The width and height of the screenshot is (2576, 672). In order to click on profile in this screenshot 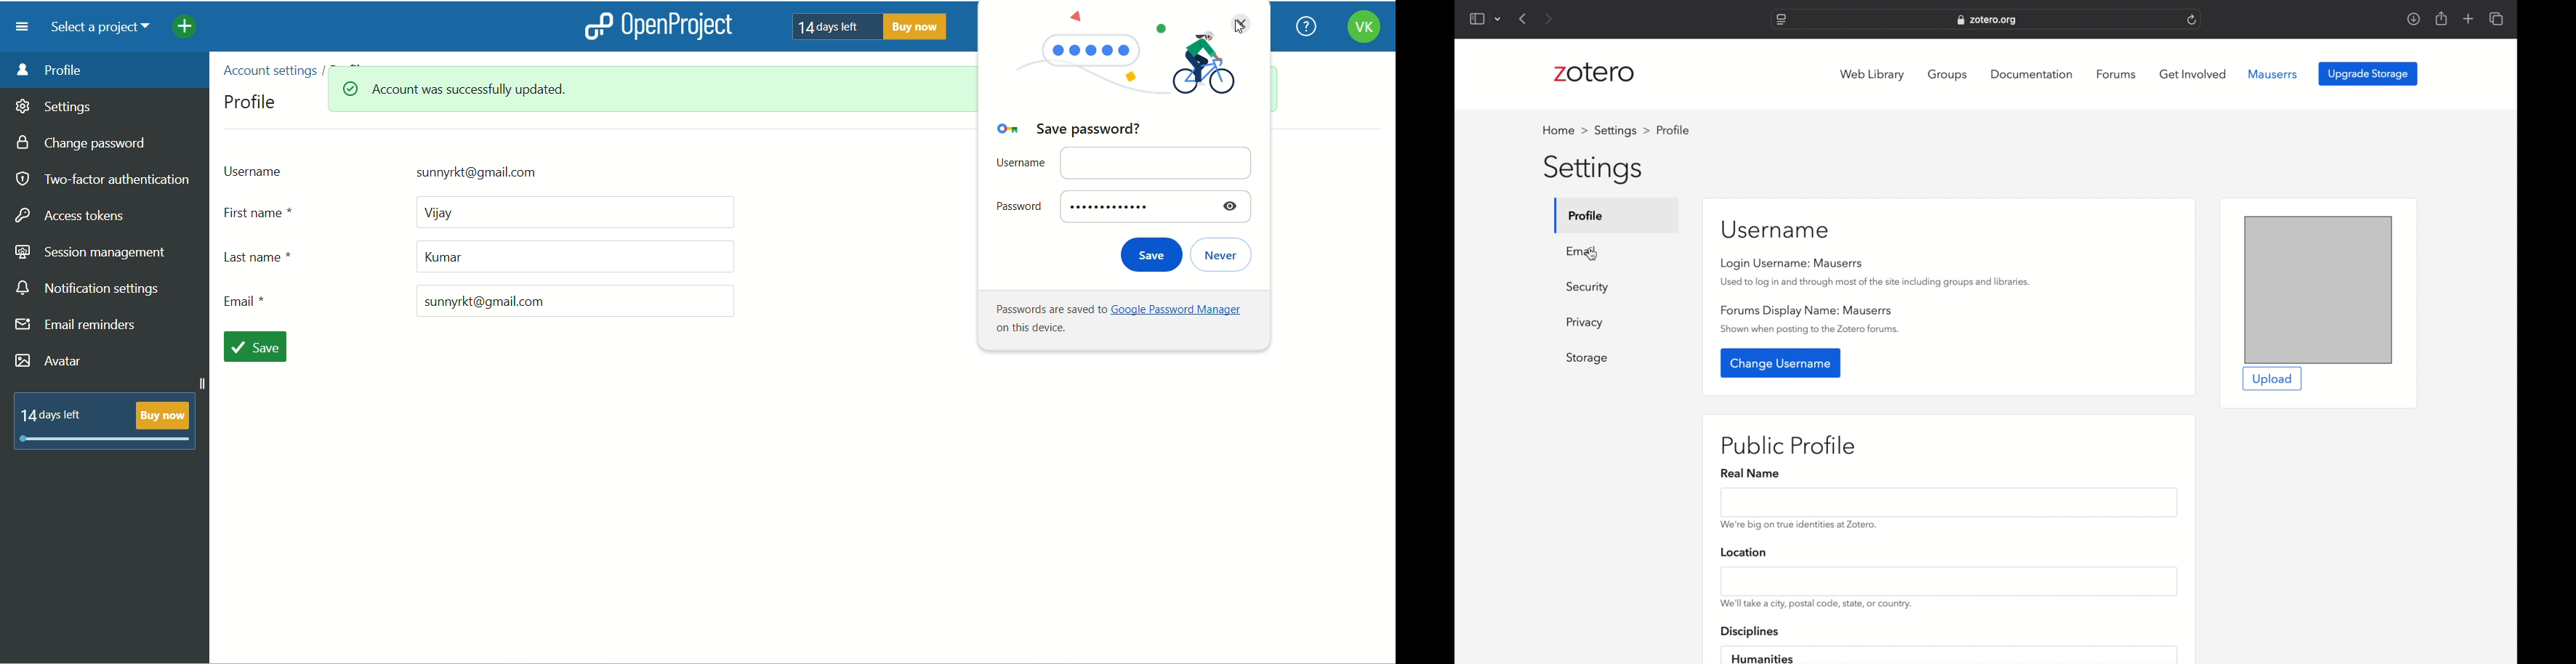, I will do `click(252, 100)`.